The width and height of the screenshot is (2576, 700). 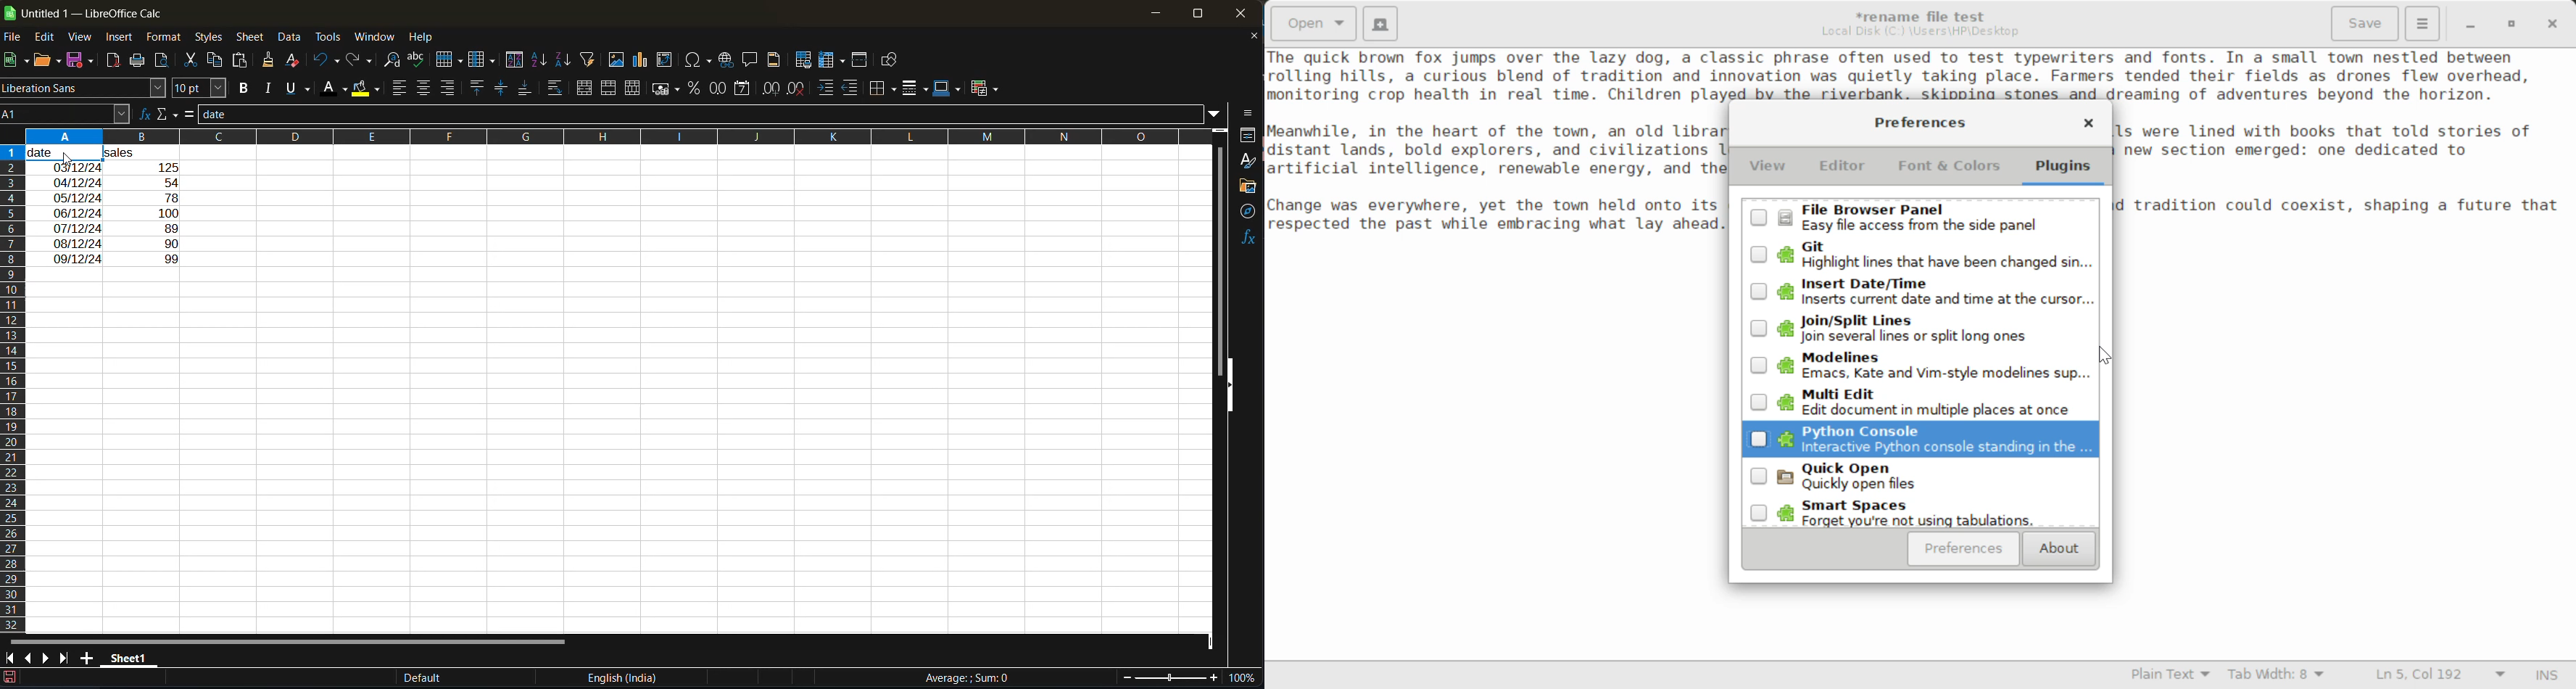 I want to click on clone formatting, so click(x=270, y=61).